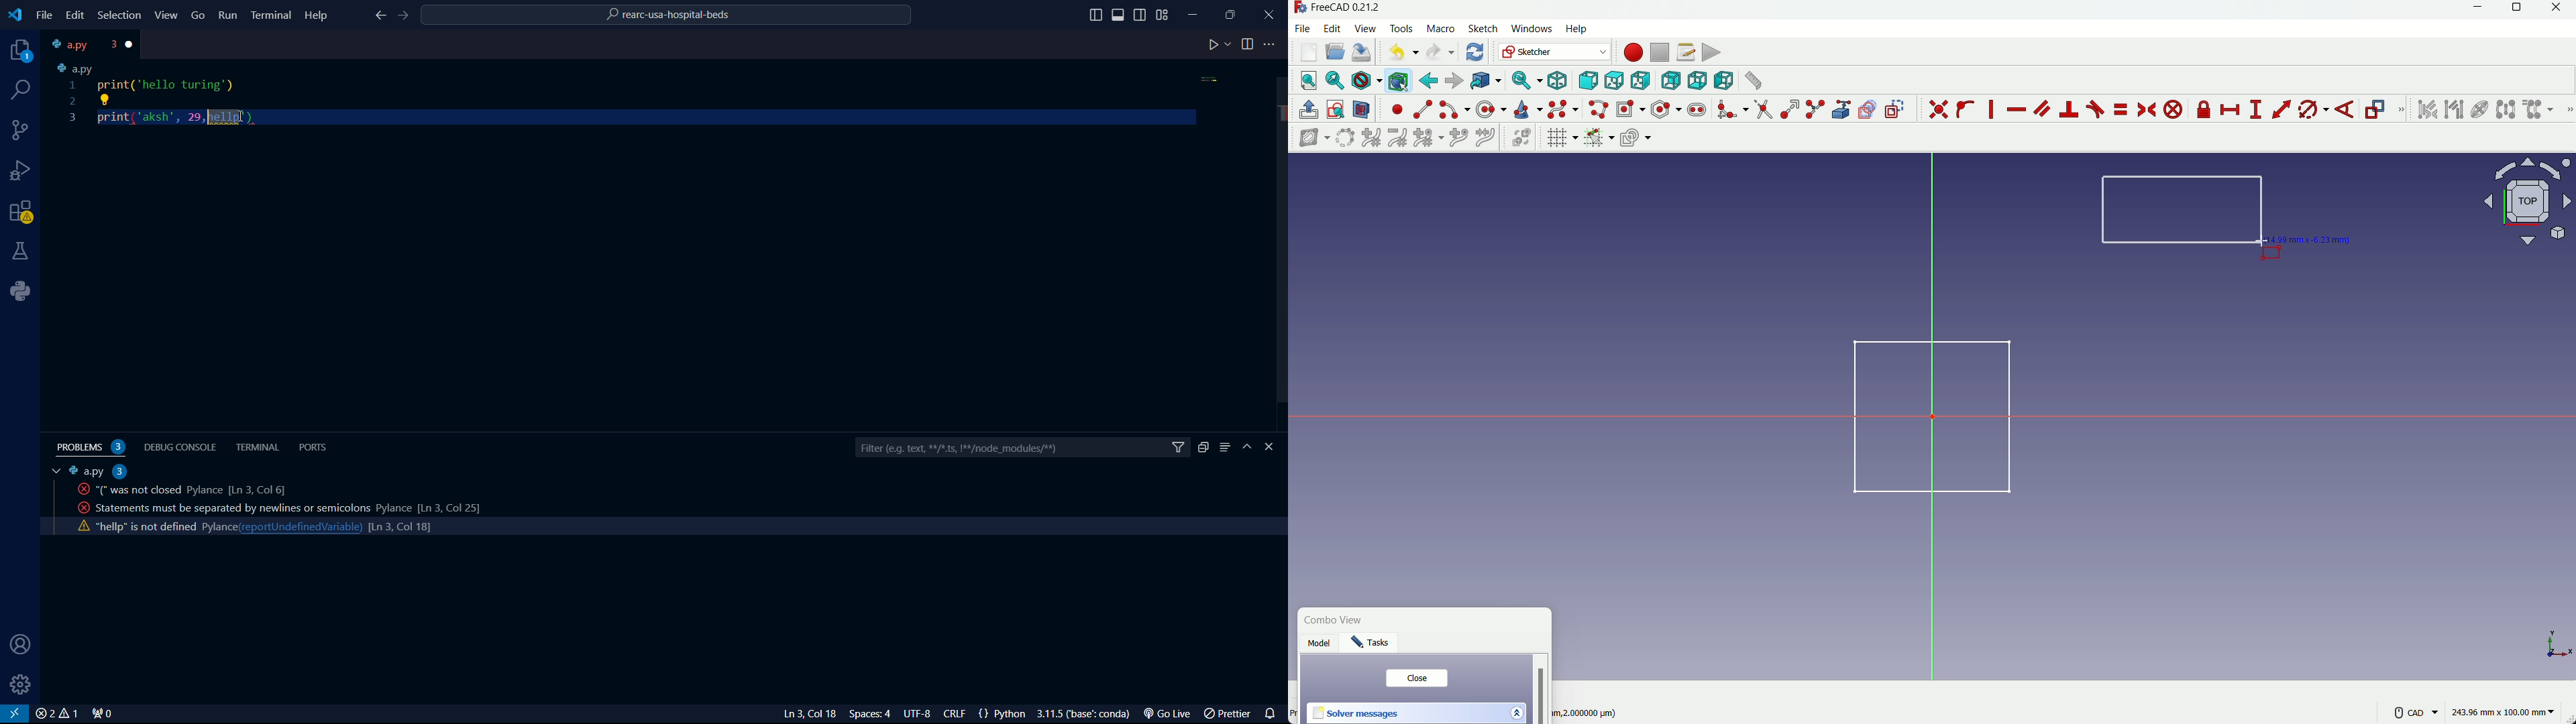 The image size is (2576, 728). Describe the element at coordinates (21, 214) in the screenshot. I see `warning` at that location.